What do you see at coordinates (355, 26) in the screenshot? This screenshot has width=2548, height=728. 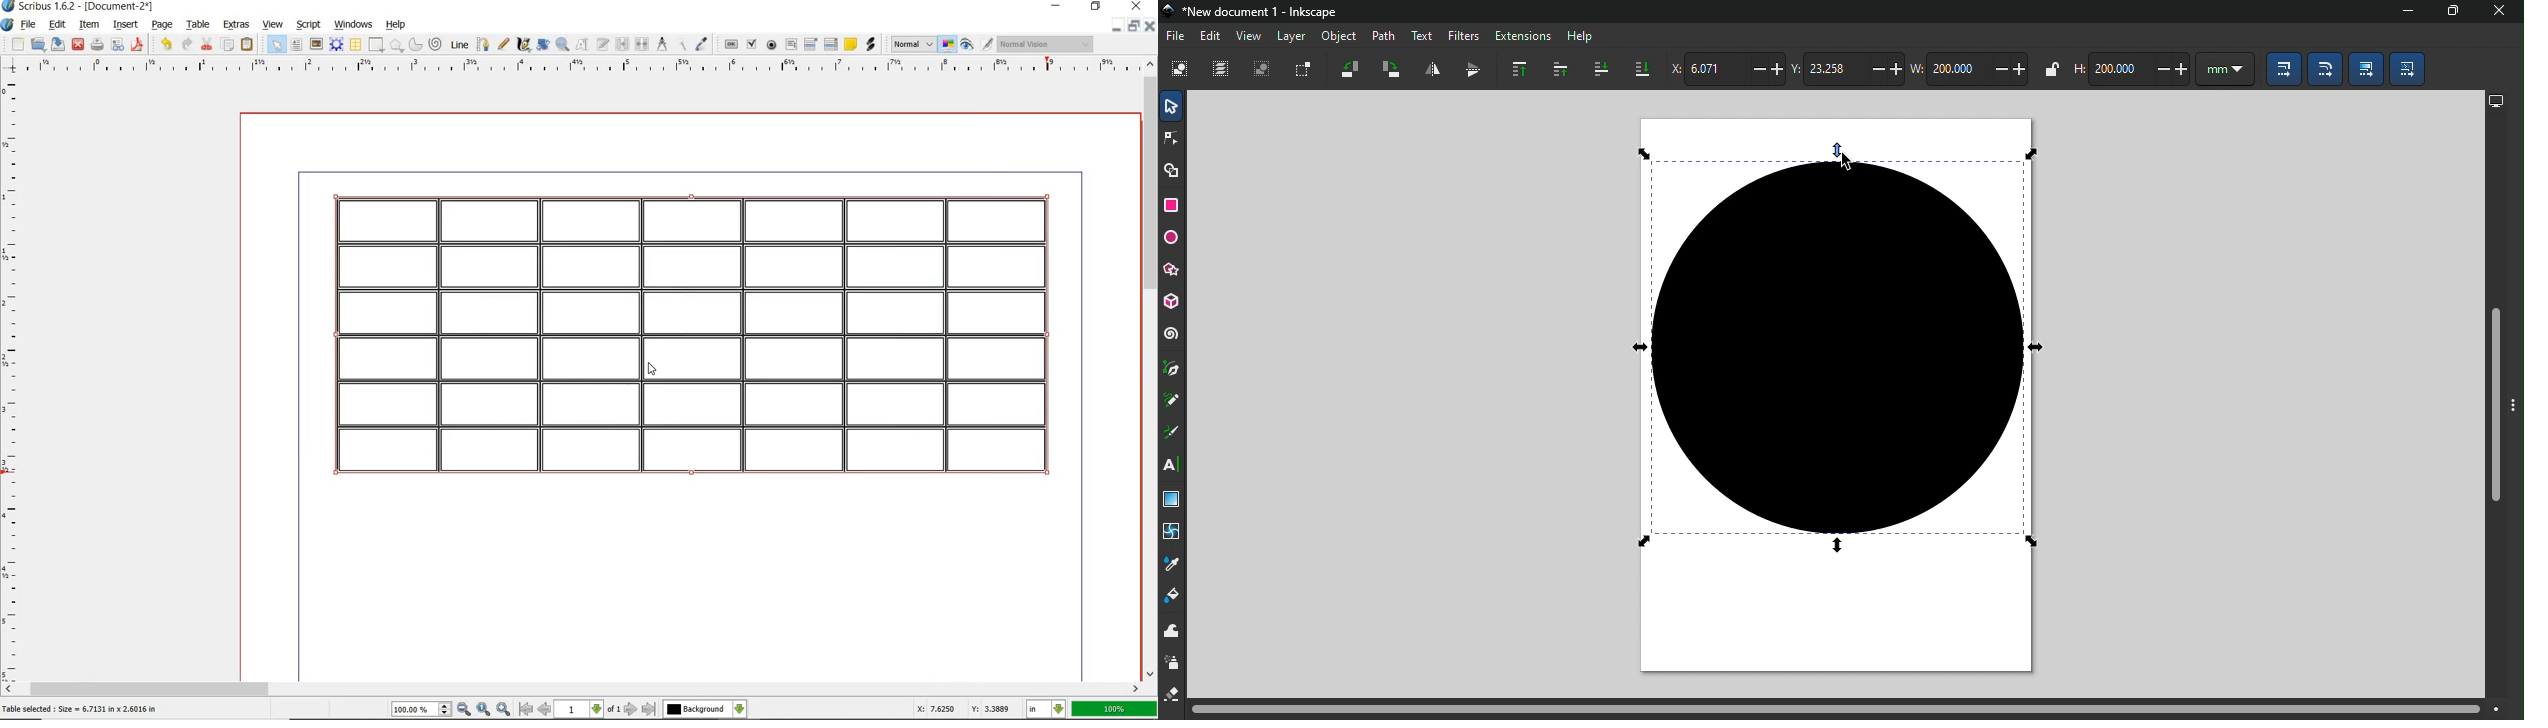 I see `windows` at bounding box center [355, 26].